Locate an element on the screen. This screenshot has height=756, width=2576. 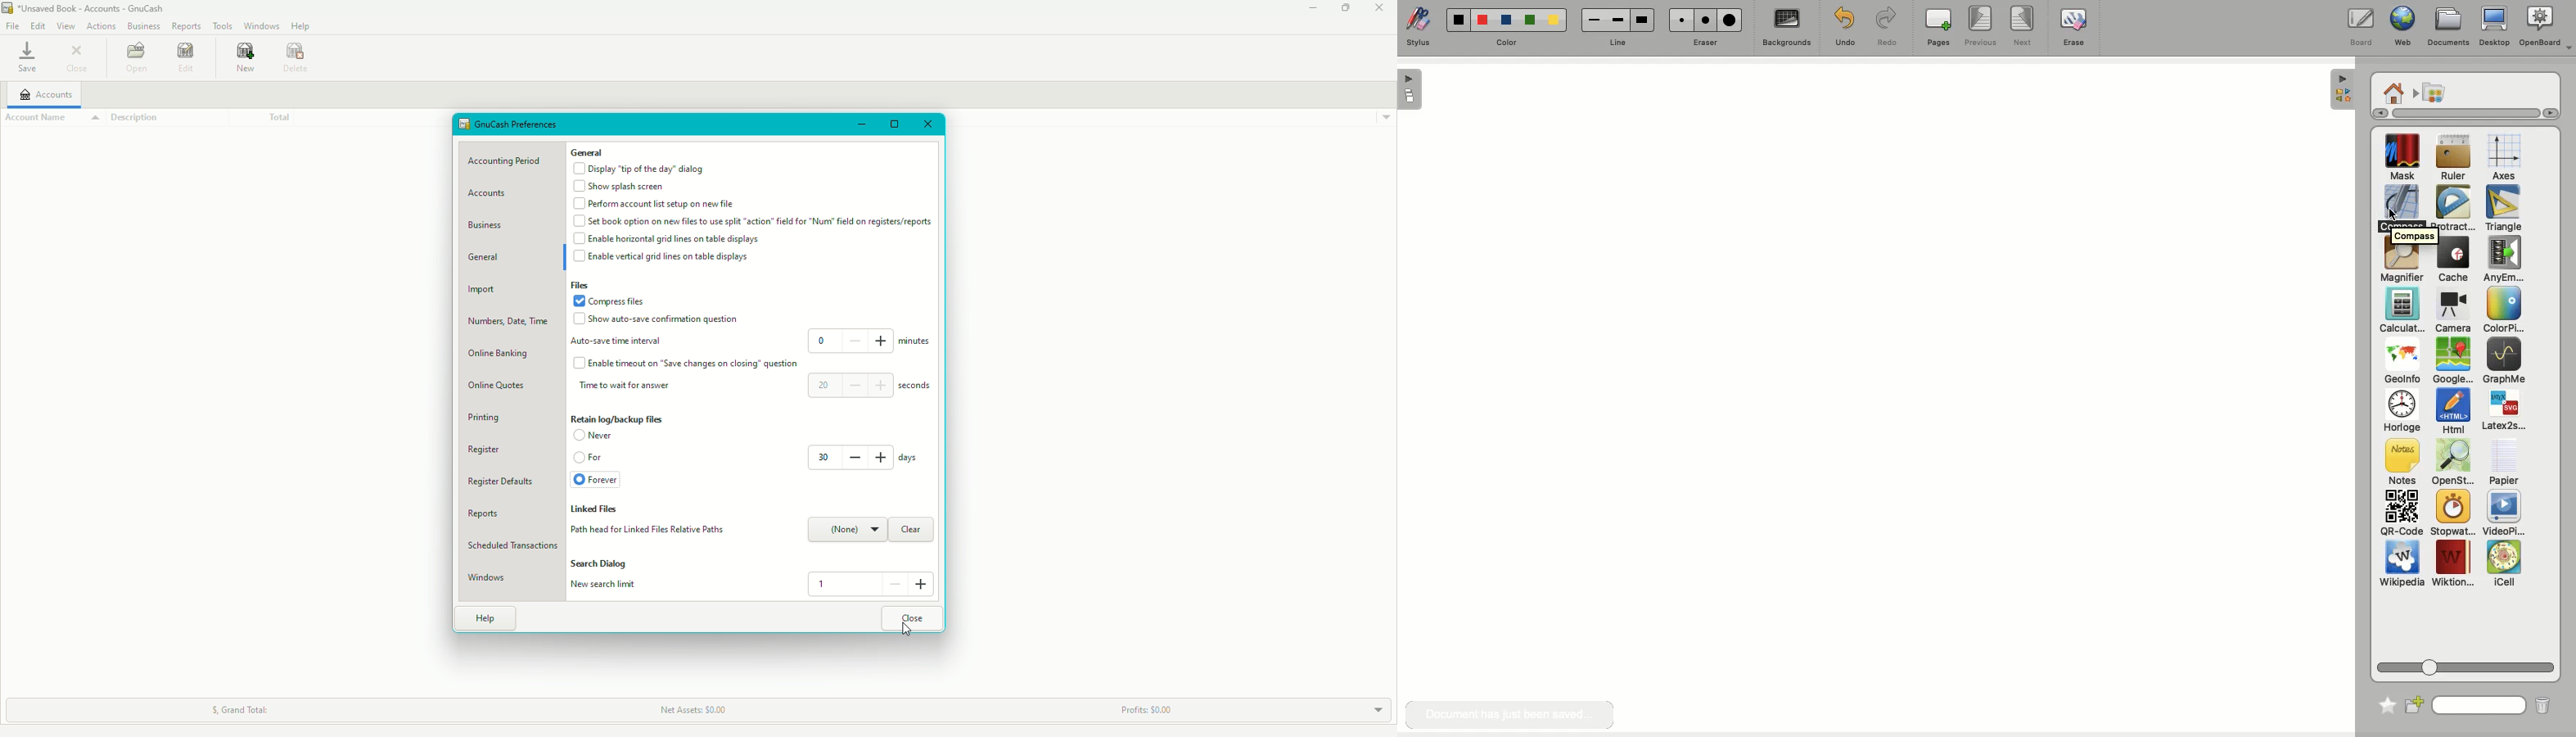
GnuCash is located at coordinates (83, 9).